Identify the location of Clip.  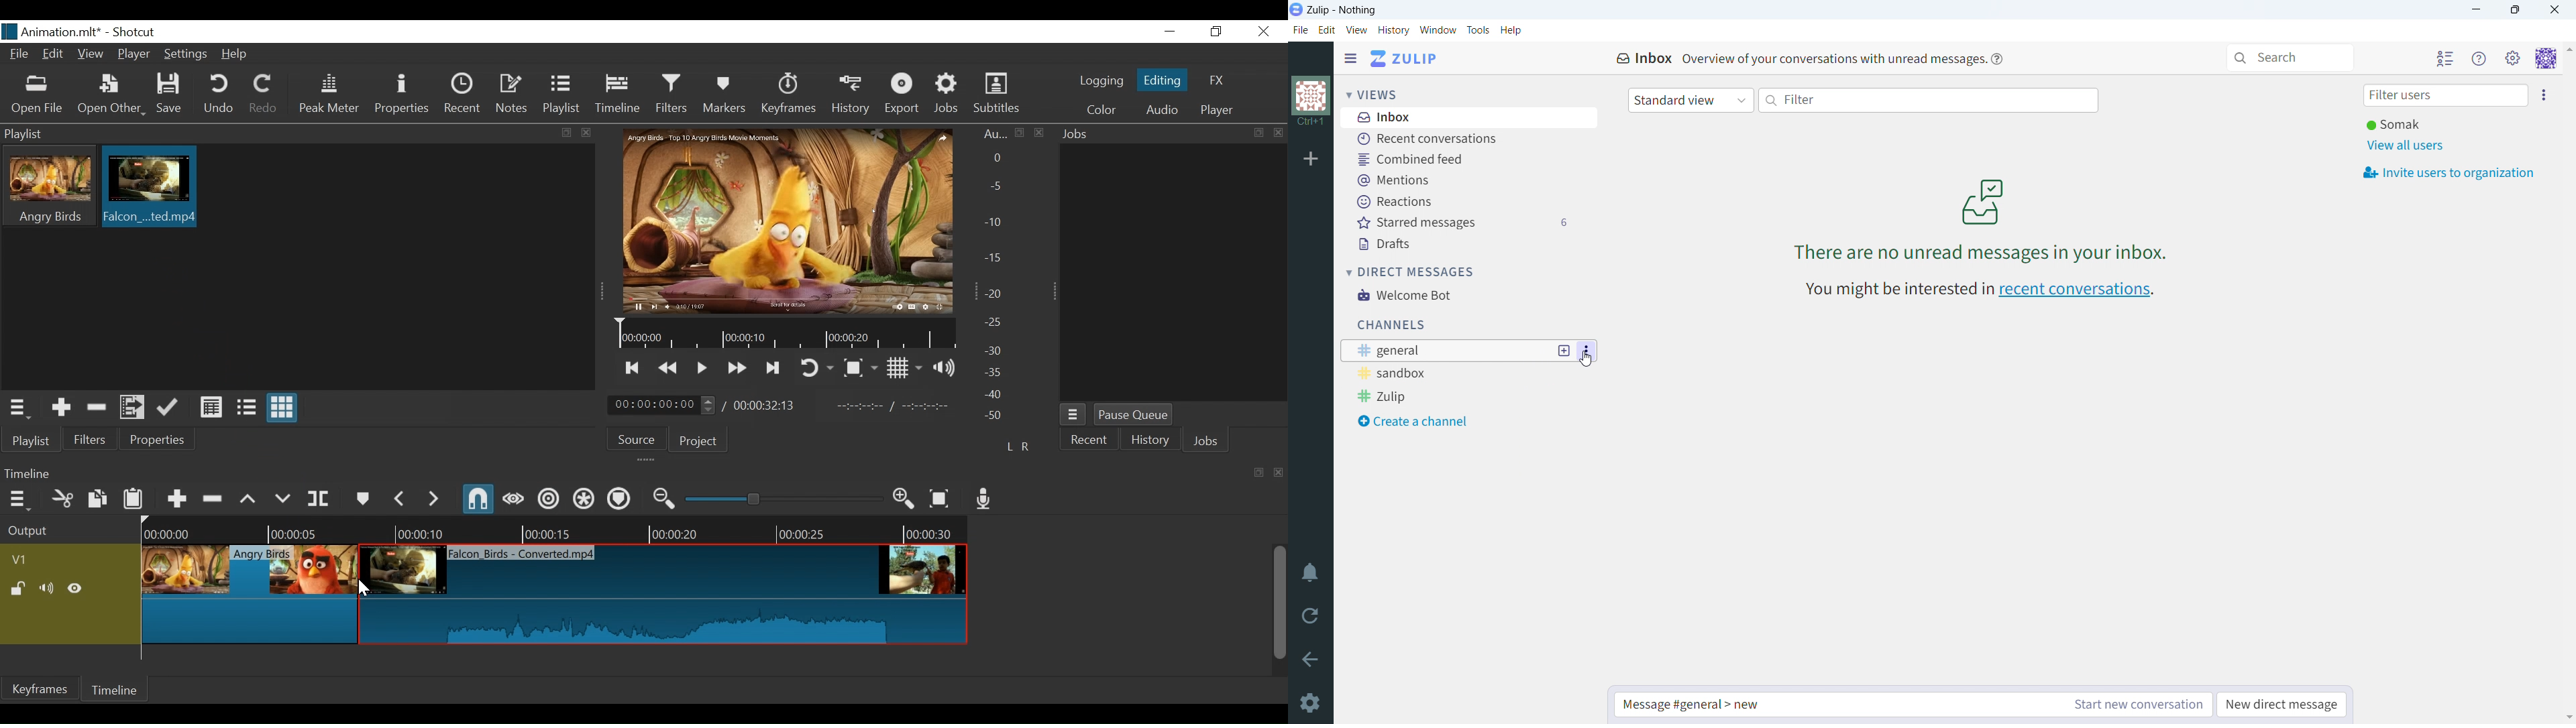
(319, 563).